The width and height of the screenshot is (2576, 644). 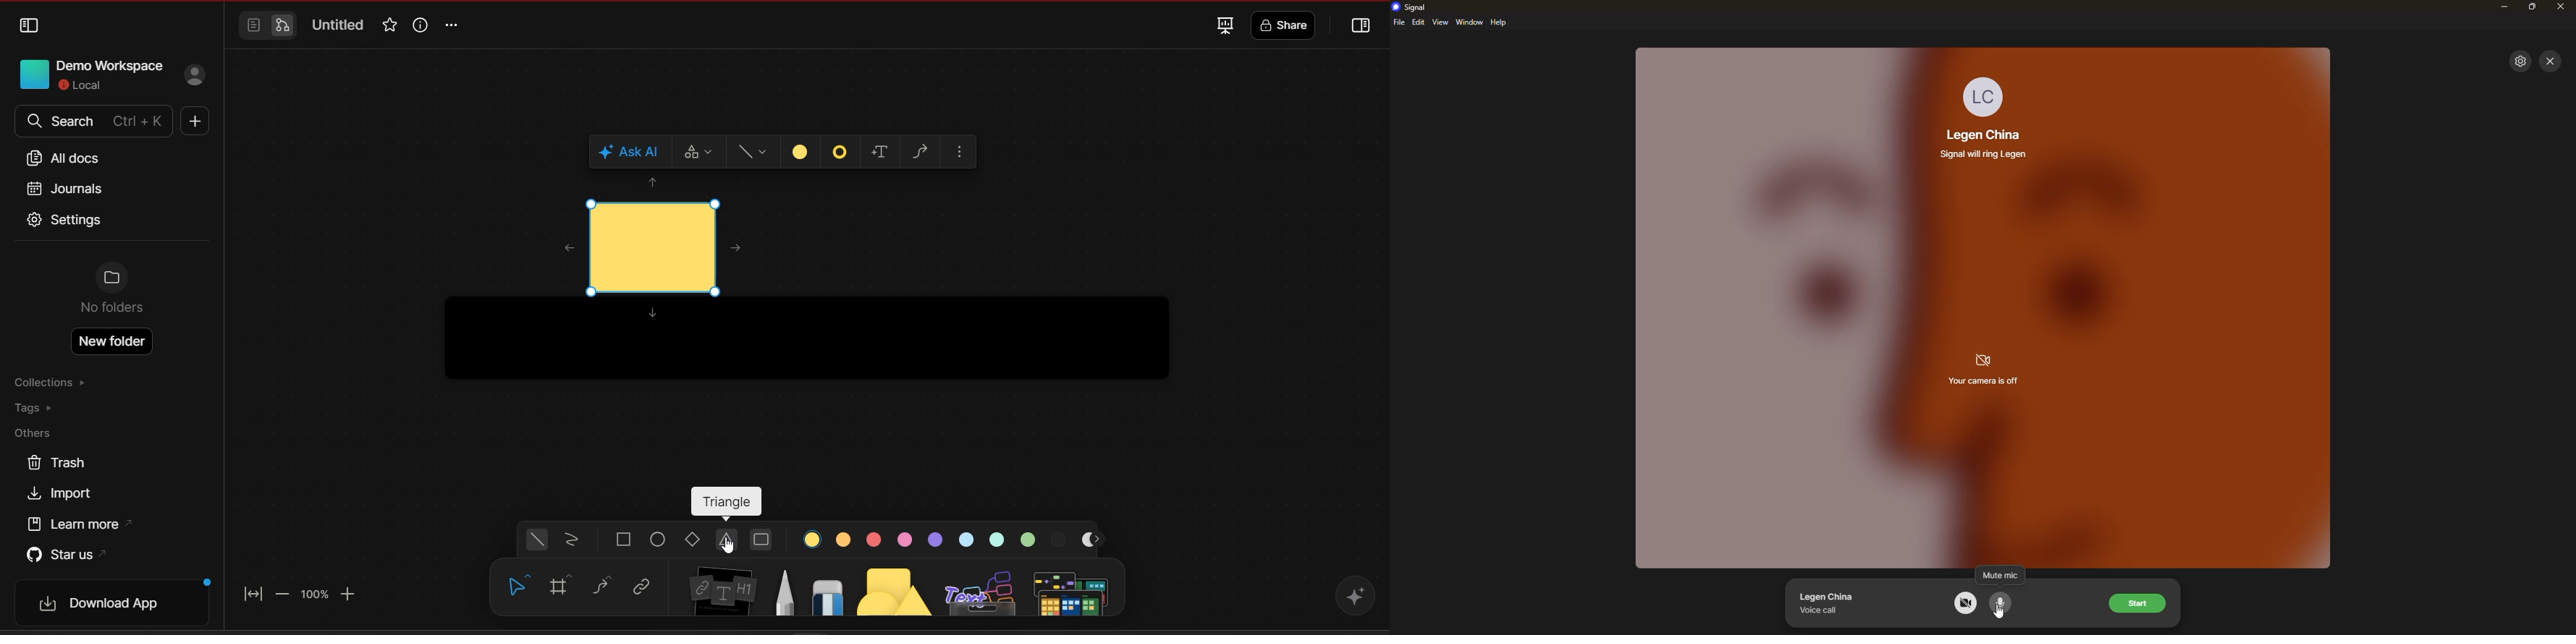 I want to click on settings, so click(x=2522, y=61).